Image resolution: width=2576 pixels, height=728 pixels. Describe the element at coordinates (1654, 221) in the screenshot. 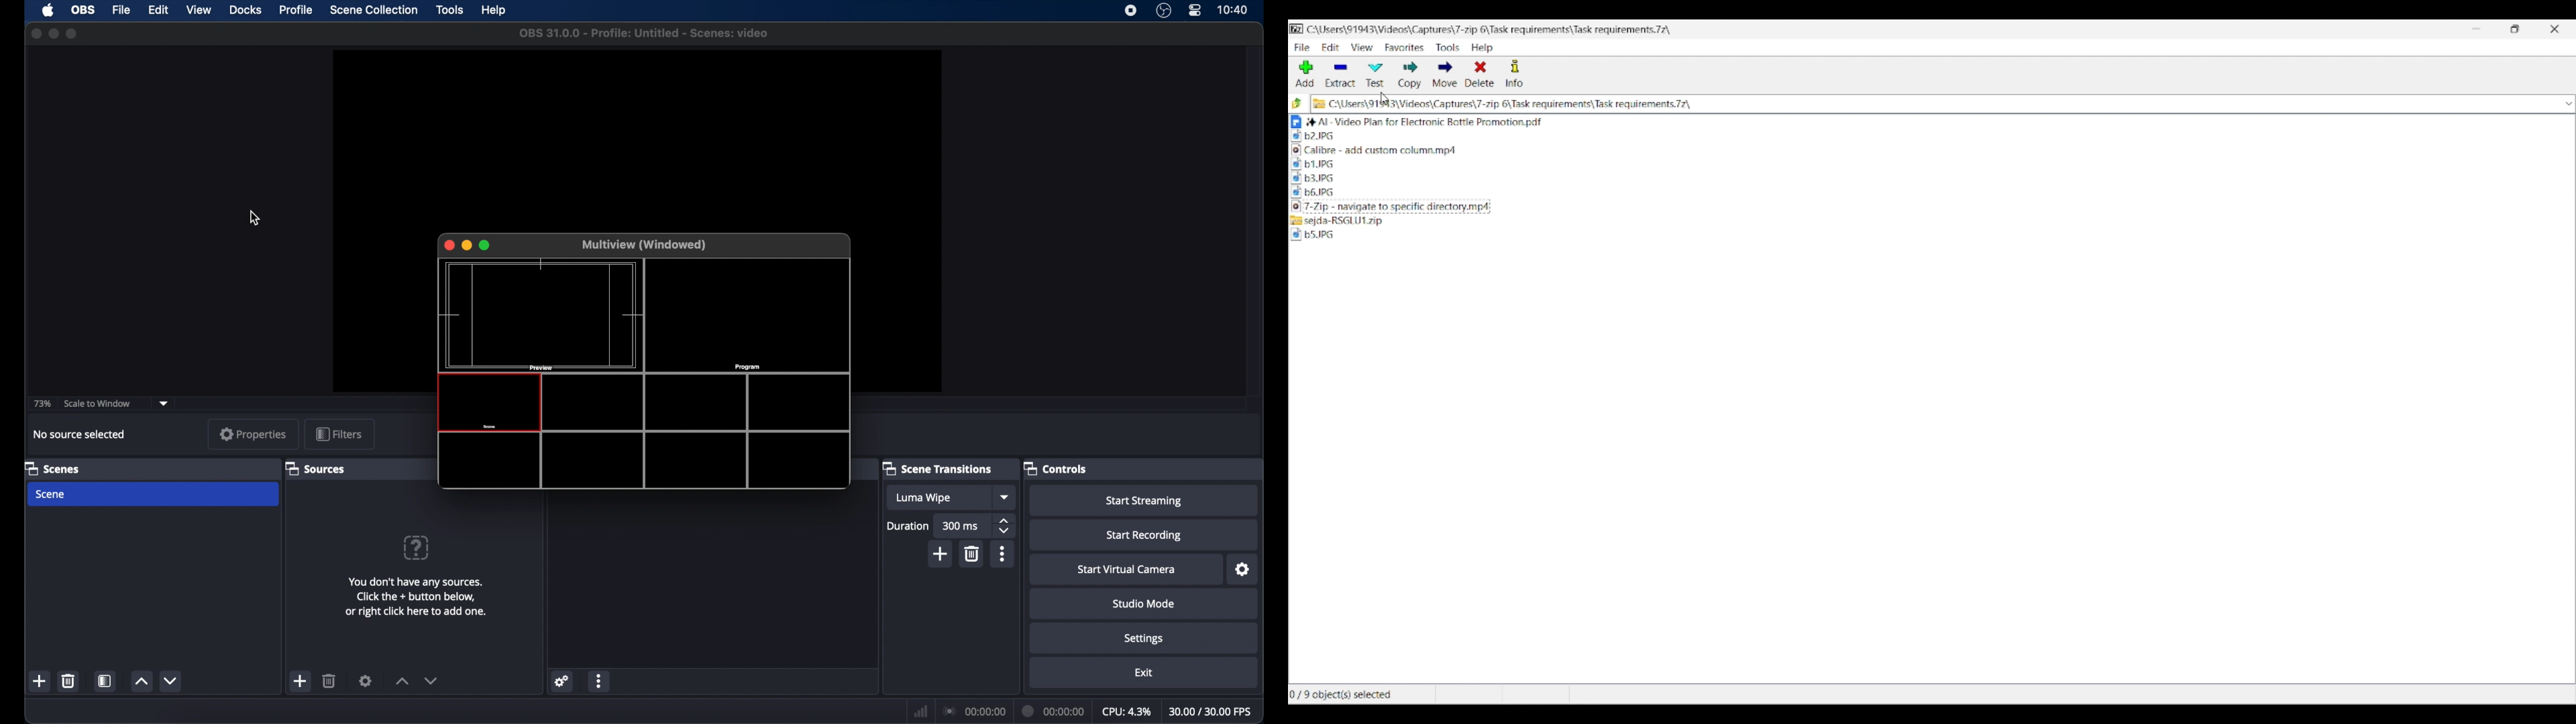

I see `file 8 and type` at that location.